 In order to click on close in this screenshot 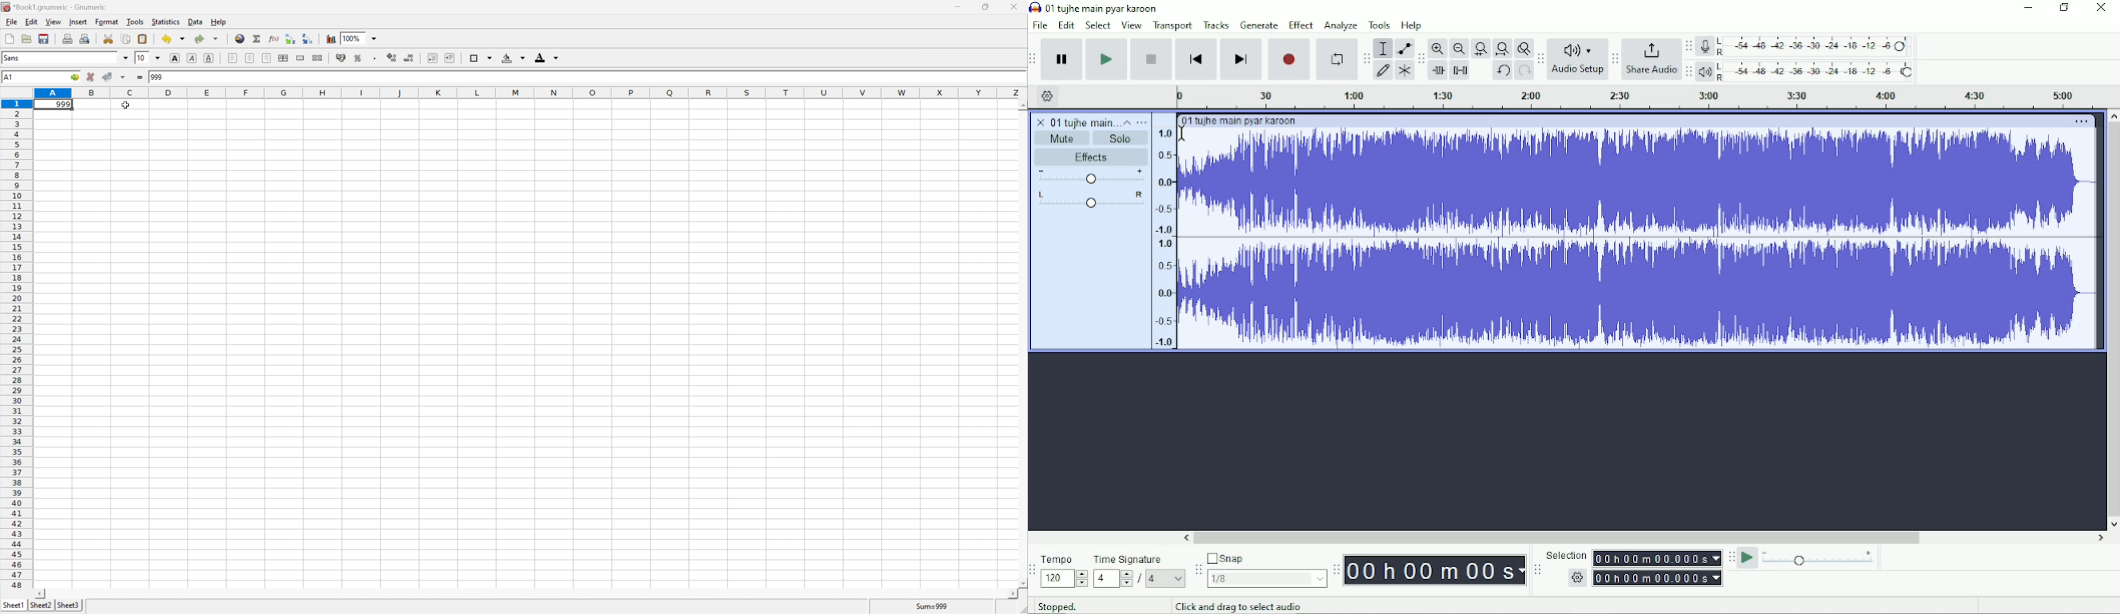, I will do `click(1017, 7)`.